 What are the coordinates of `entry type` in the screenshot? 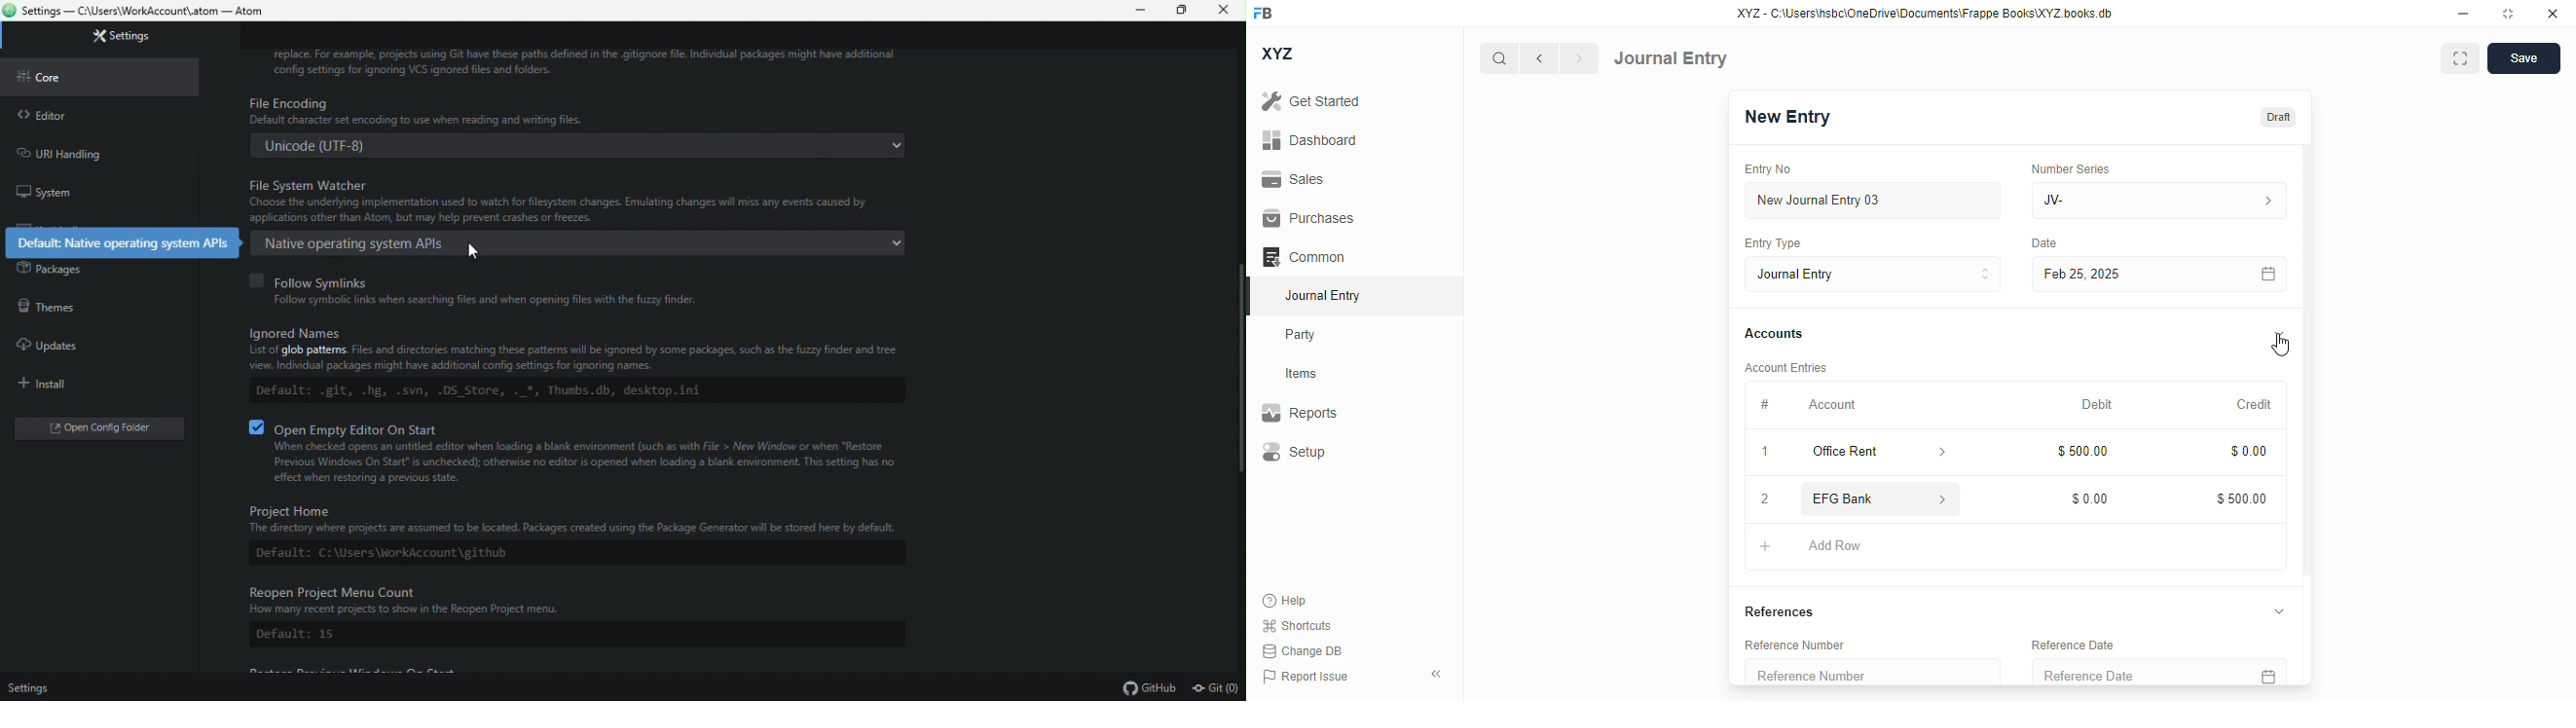 It's located at (1771, 242).